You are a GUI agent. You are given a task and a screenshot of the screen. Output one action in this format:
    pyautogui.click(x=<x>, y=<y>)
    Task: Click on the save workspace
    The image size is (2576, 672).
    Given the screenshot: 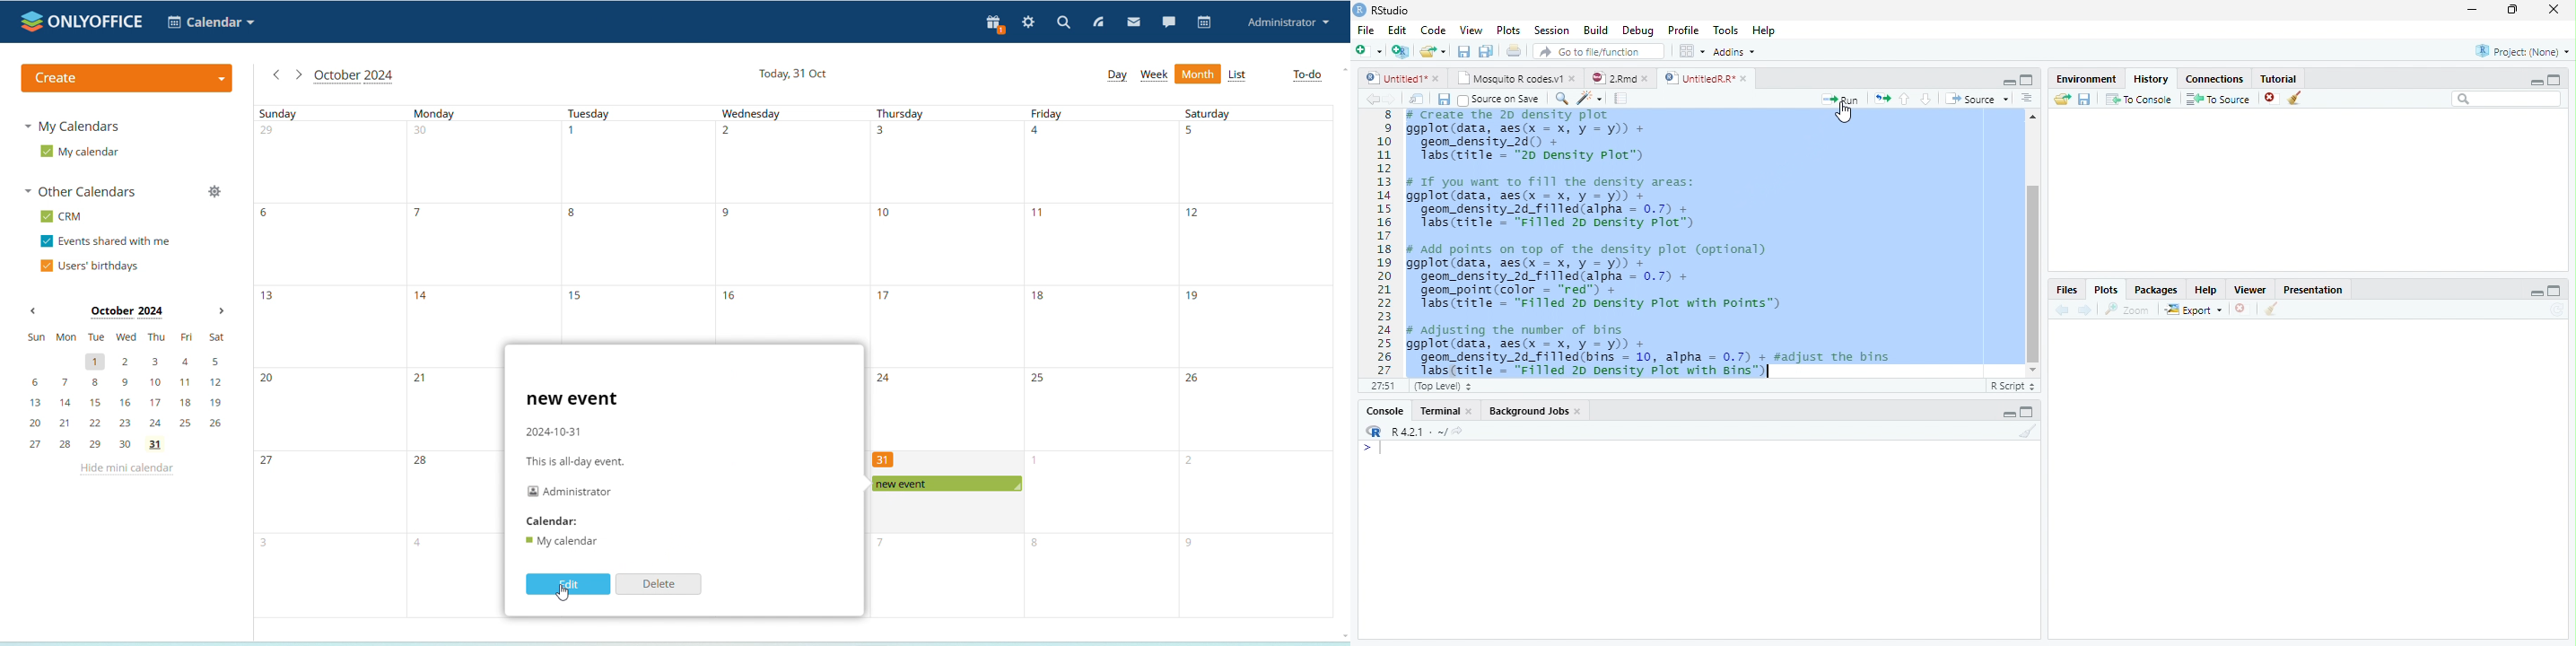 What is the action you would take?
    pyautogui.click(x=2086, y=100)
    